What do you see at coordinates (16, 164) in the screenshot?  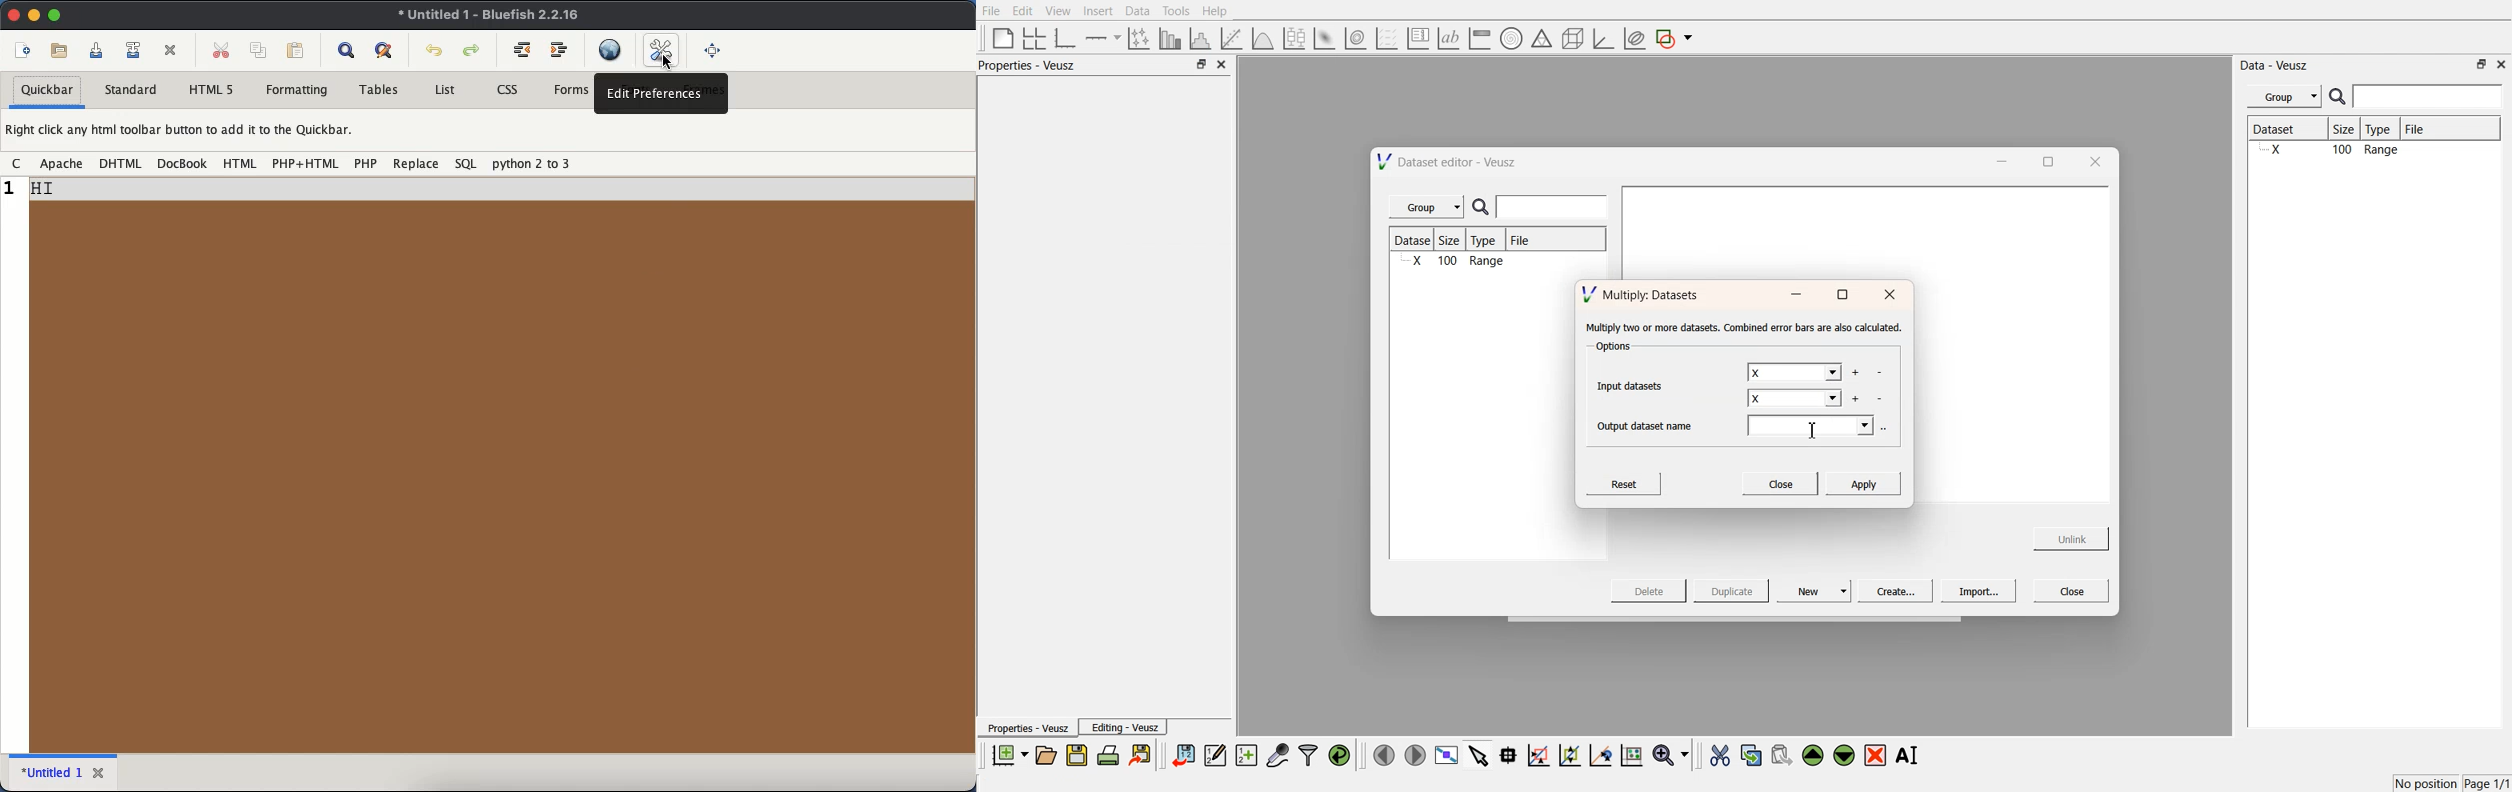 I see `c` at bounding box center [16, 164].